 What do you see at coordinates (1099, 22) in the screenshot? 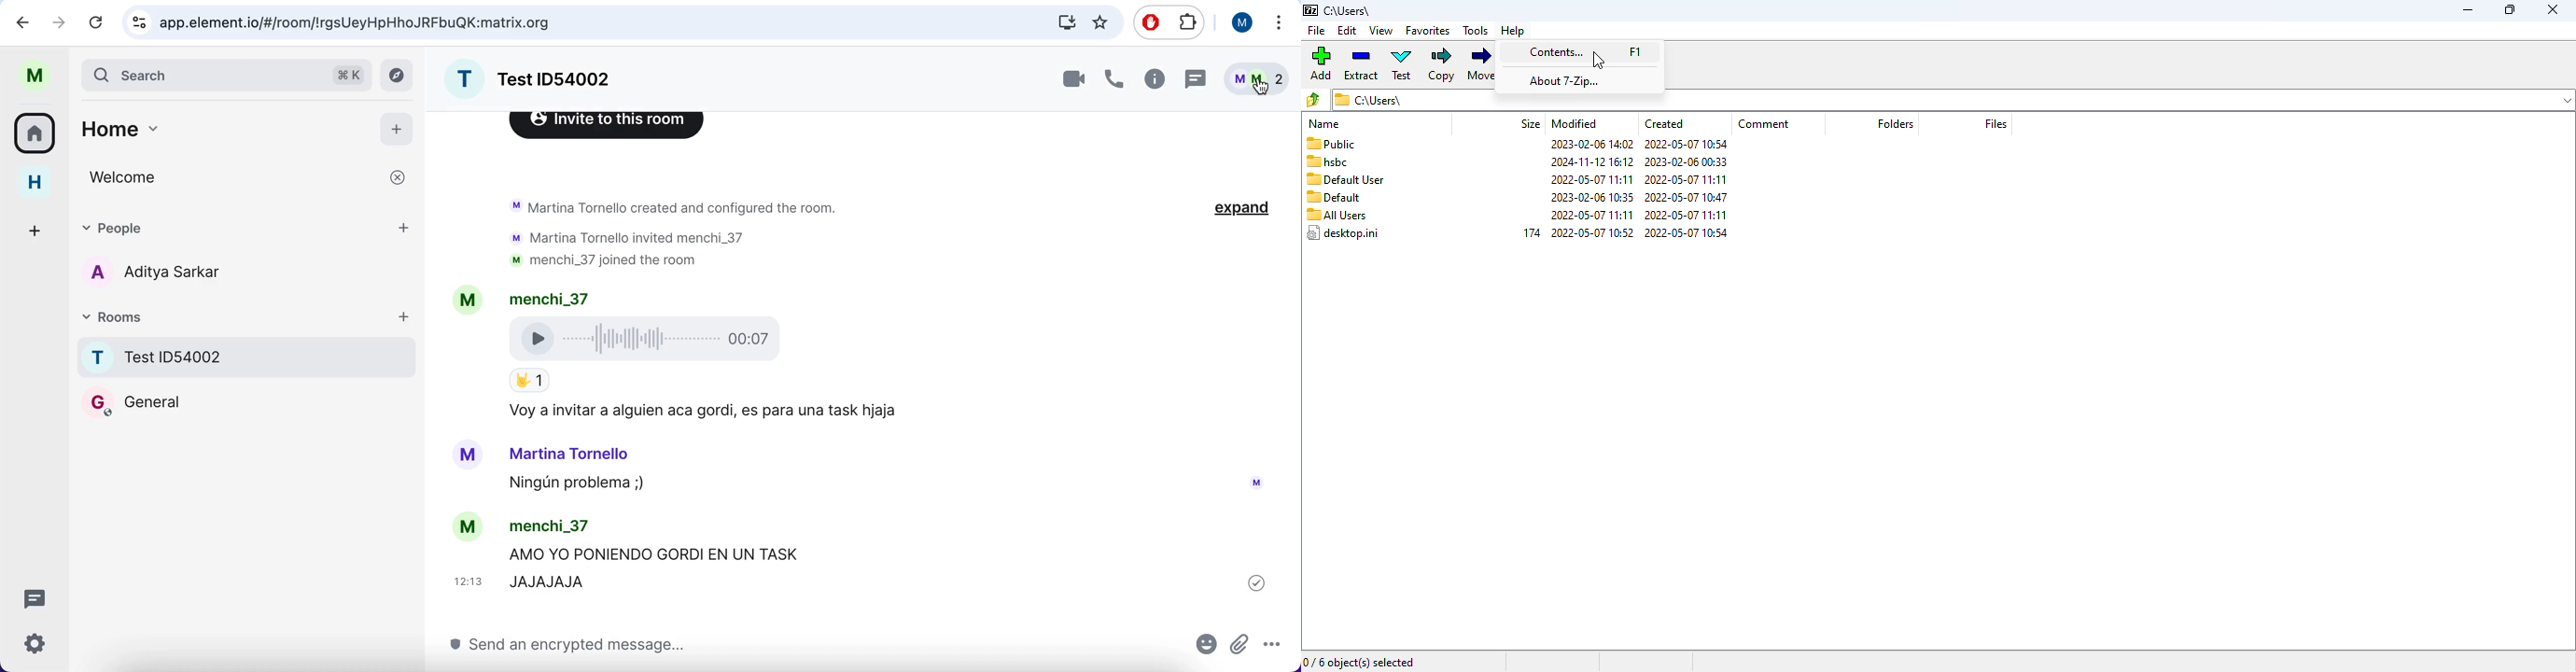
I see `favorites` at bounding box center [1099, 22].